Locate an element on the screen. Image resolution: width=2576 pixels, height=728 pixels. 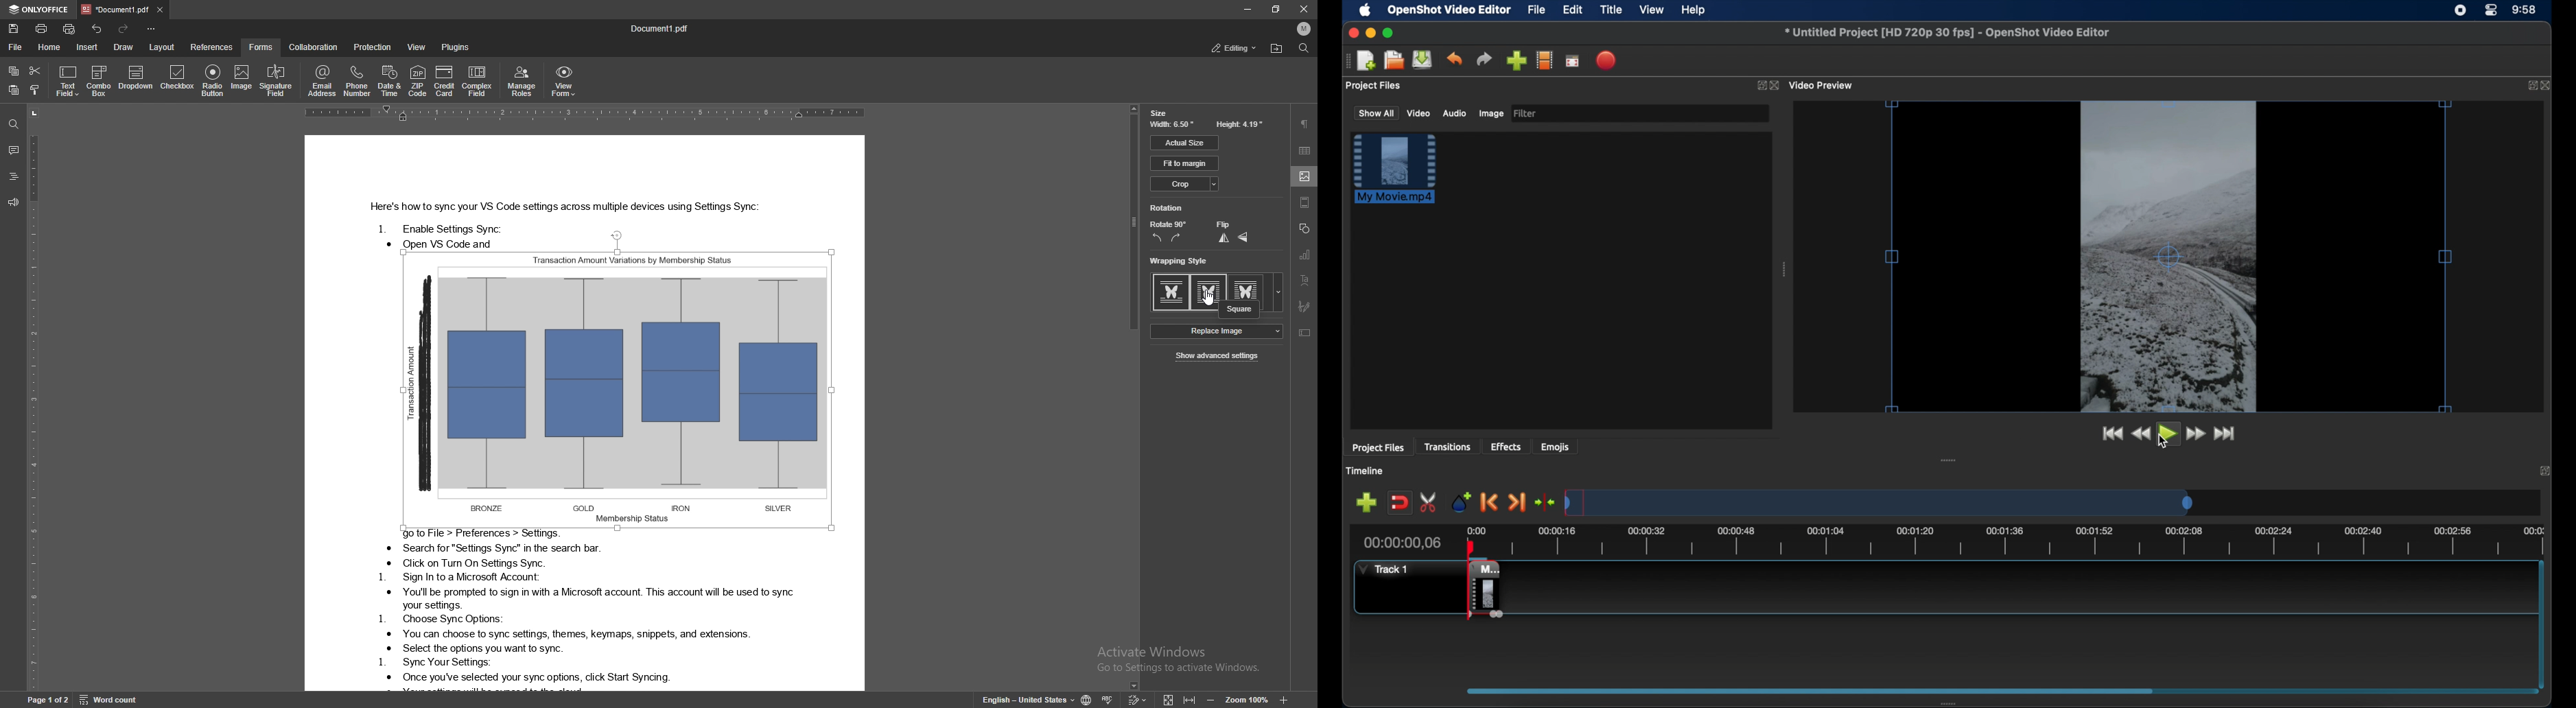
scroll bar is located at coordinates (1134, 397).